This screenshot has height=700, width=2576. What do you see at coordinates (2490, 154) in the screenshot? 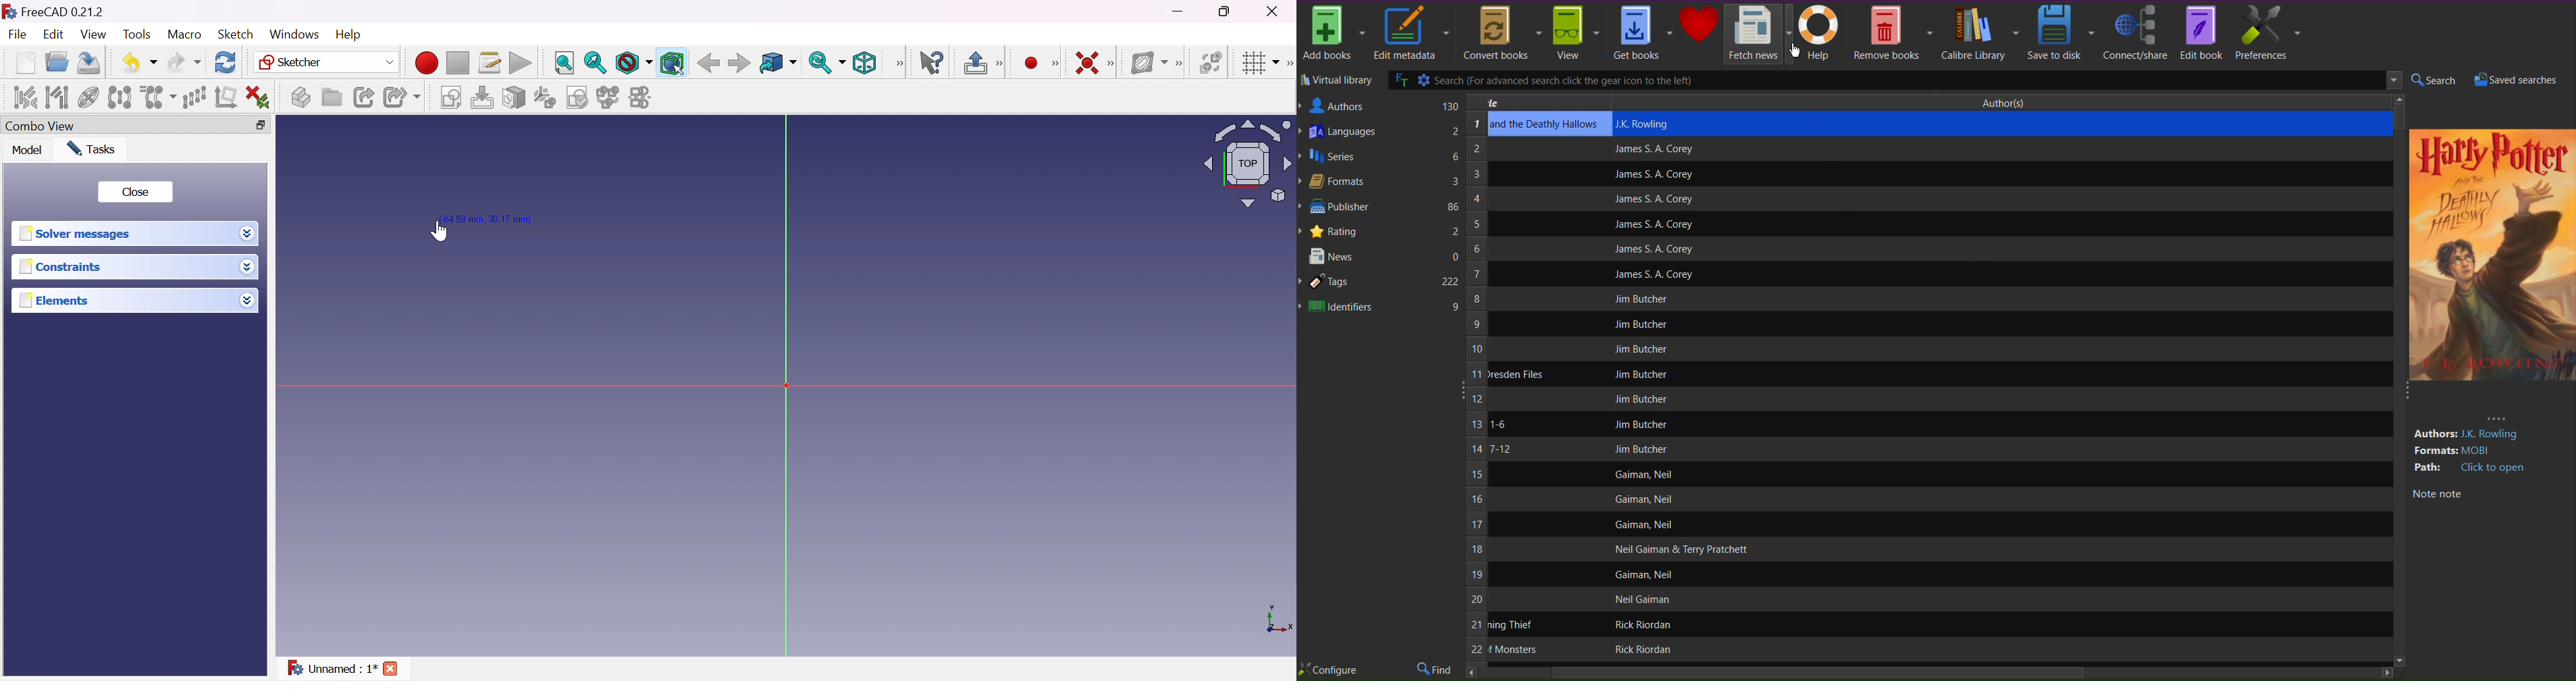
I see `harry potter` at bounding box center [2490, 154].